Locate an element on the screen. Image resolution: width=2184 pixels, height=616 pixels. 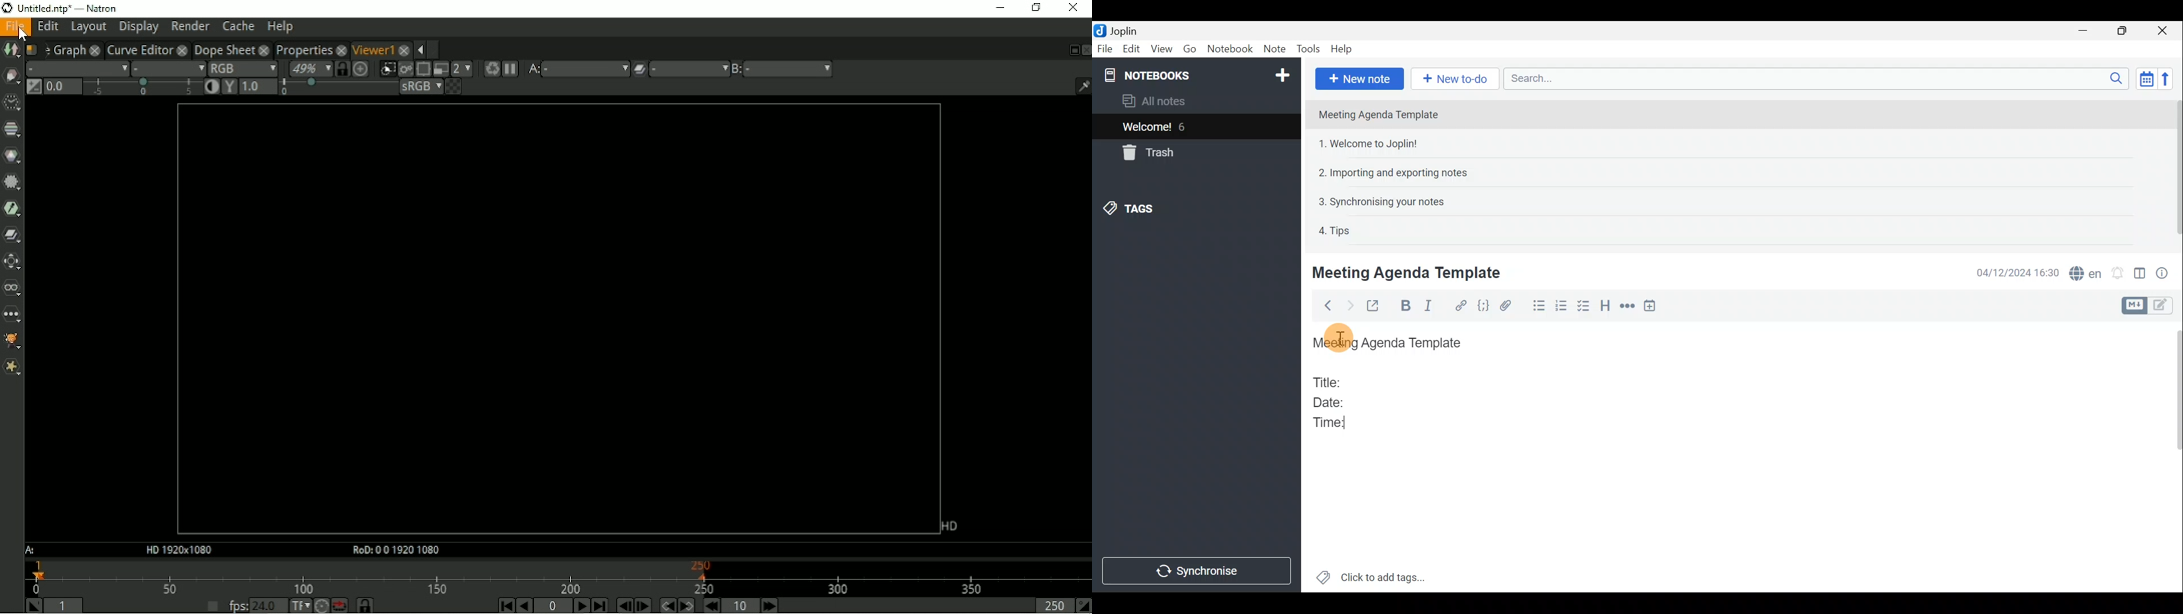
04/12/2024 16:30 is located at coordinates (2012, 272).